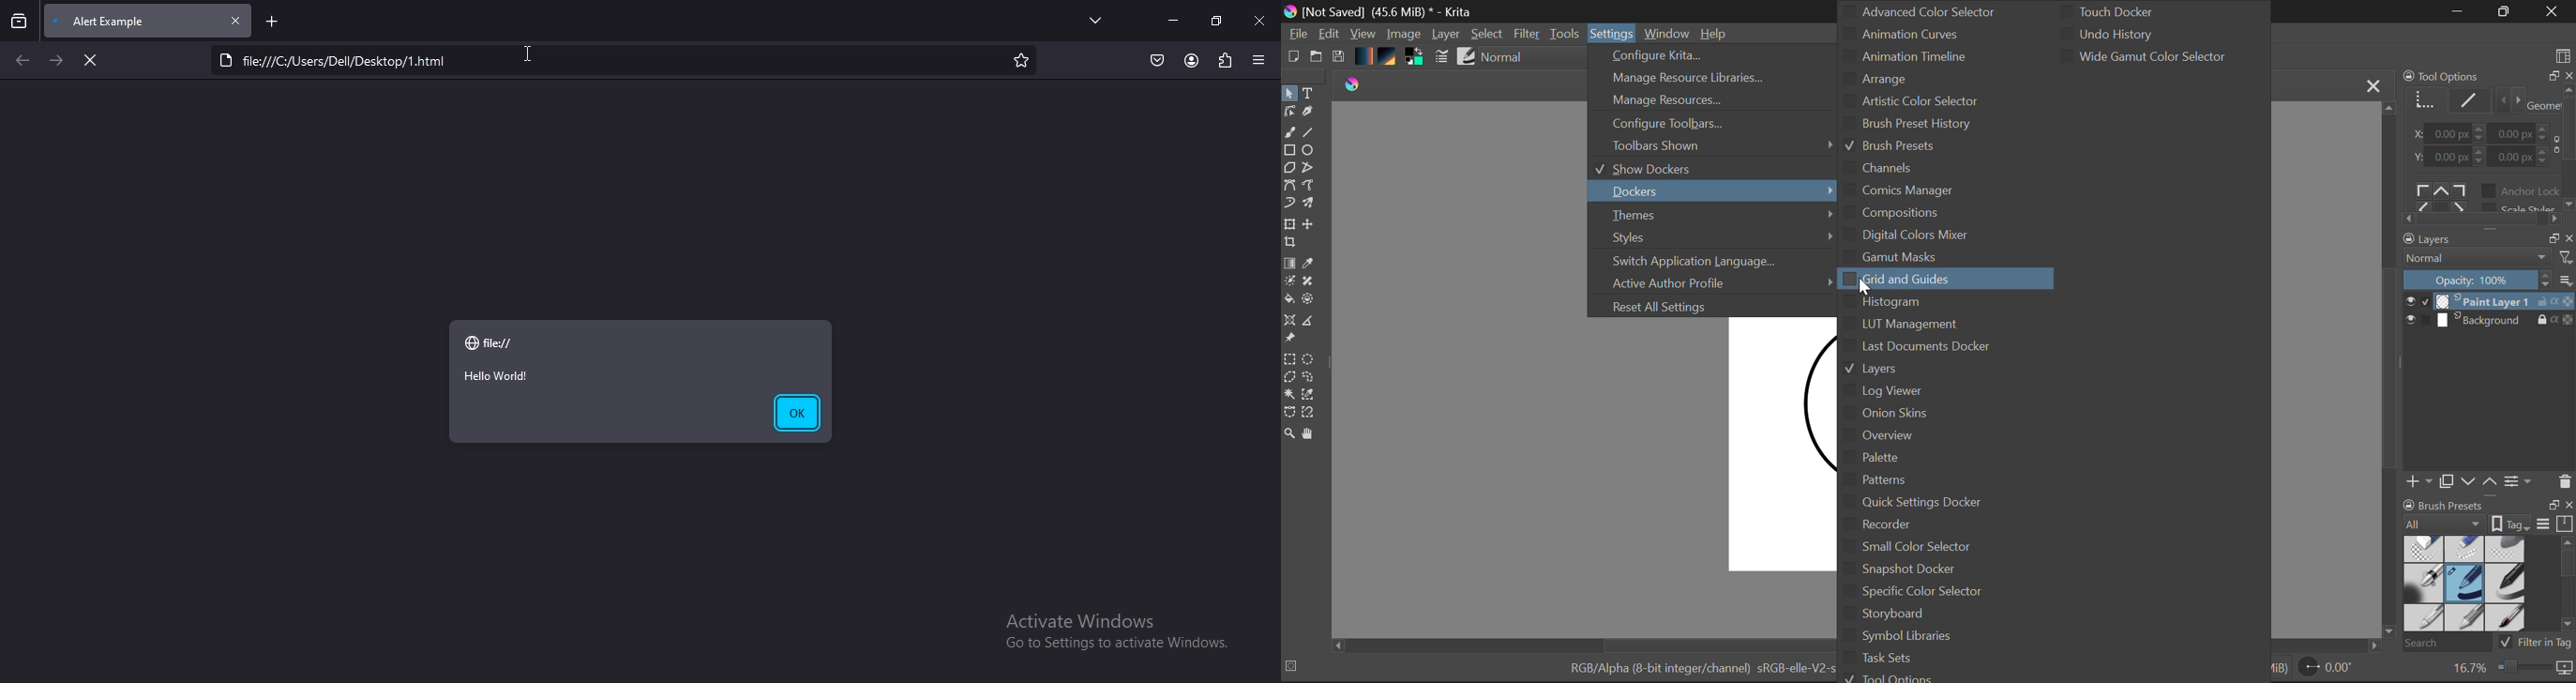 The width and height of the screenshot is (2576, 700). What do you see at coordinates (19, 23) in the screenshot?
I see `search tabs` at bounding box center [19, 23].